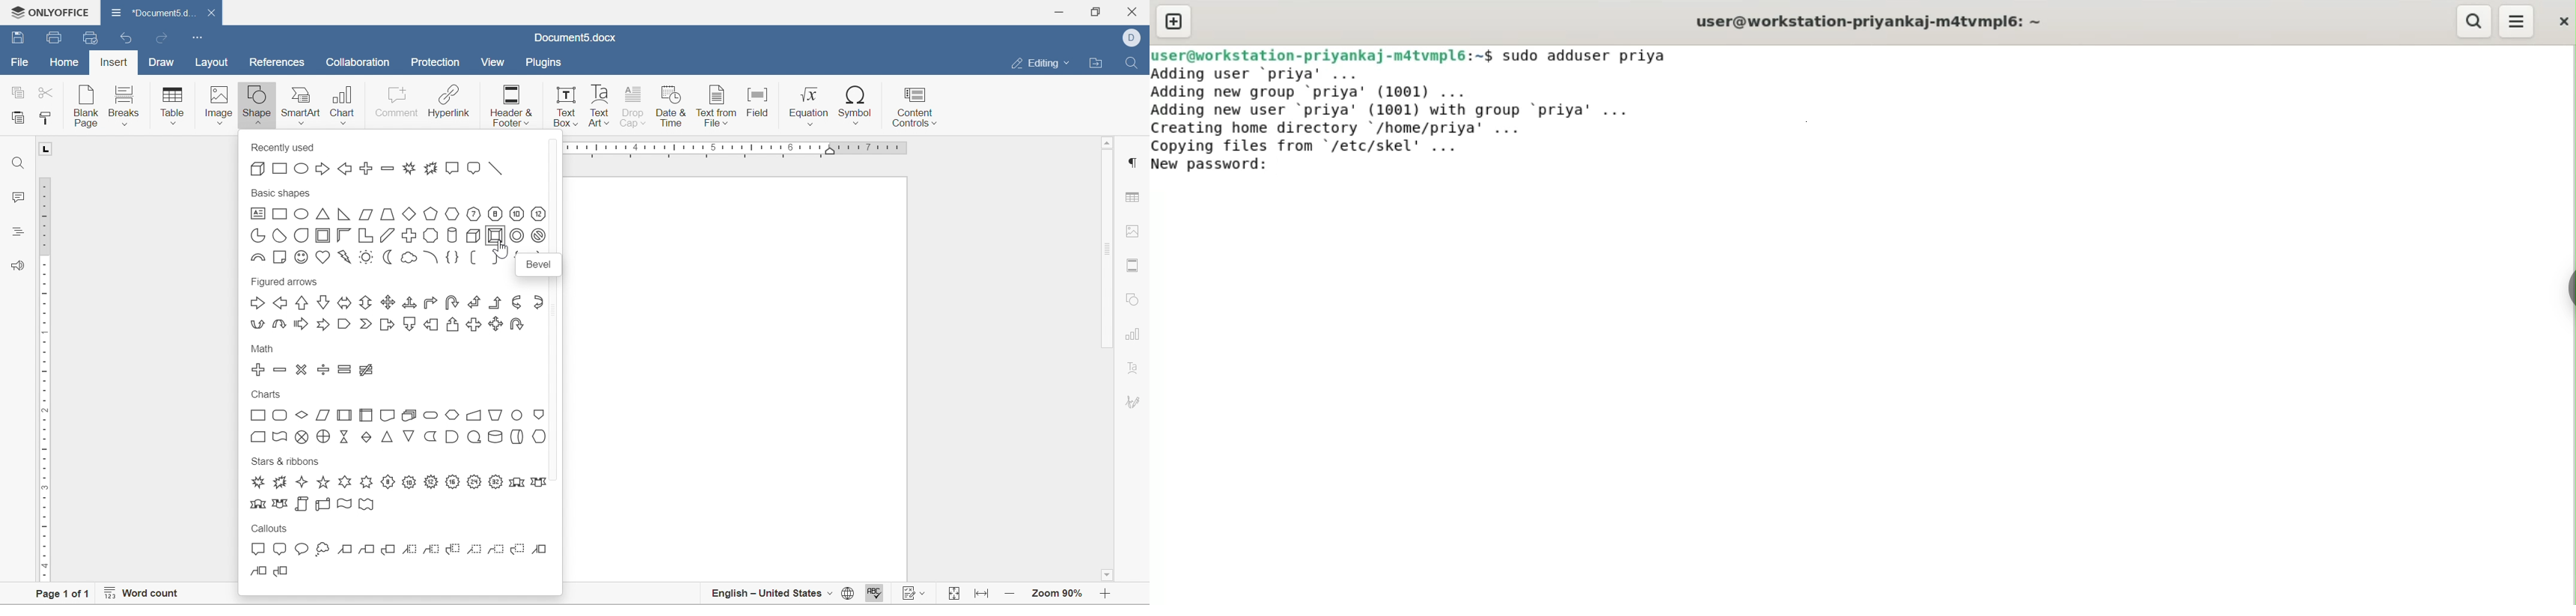  I want to click on paste, so click(17, 117).